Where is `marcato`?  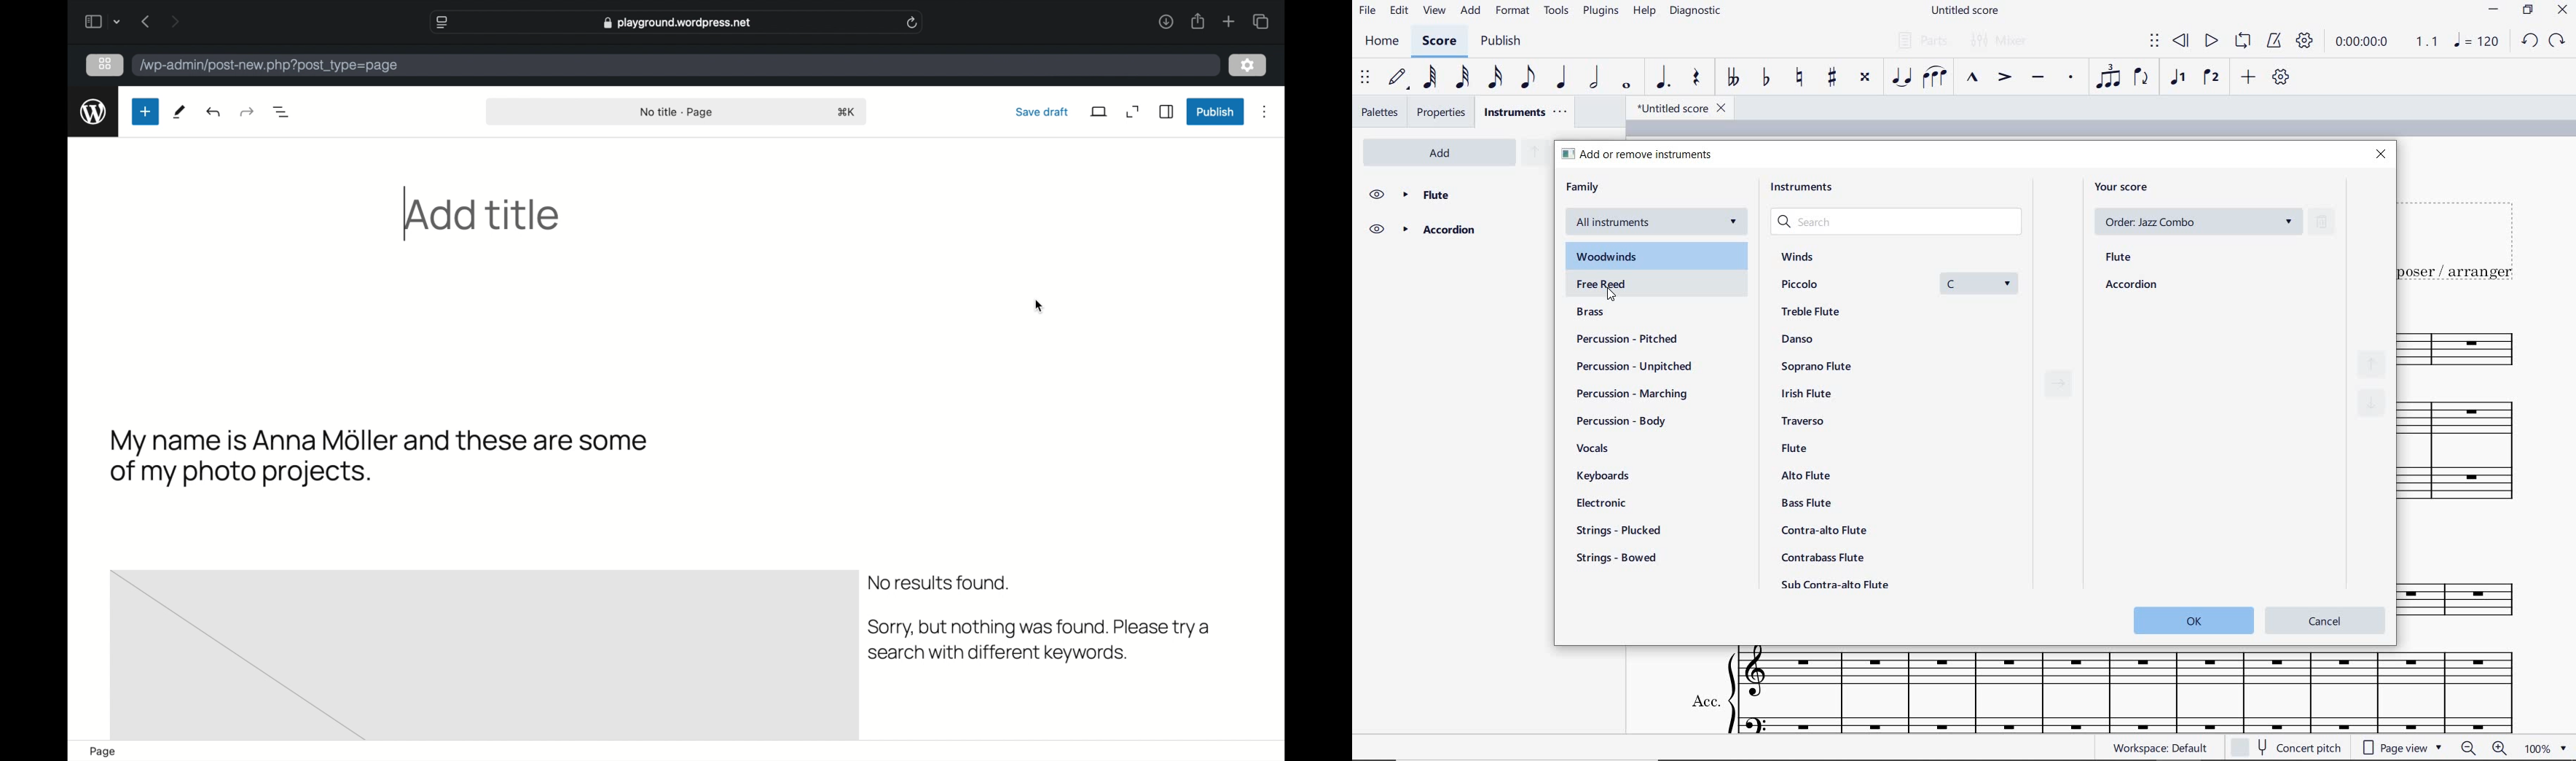 marcato is located at coordinates (1972, 79).